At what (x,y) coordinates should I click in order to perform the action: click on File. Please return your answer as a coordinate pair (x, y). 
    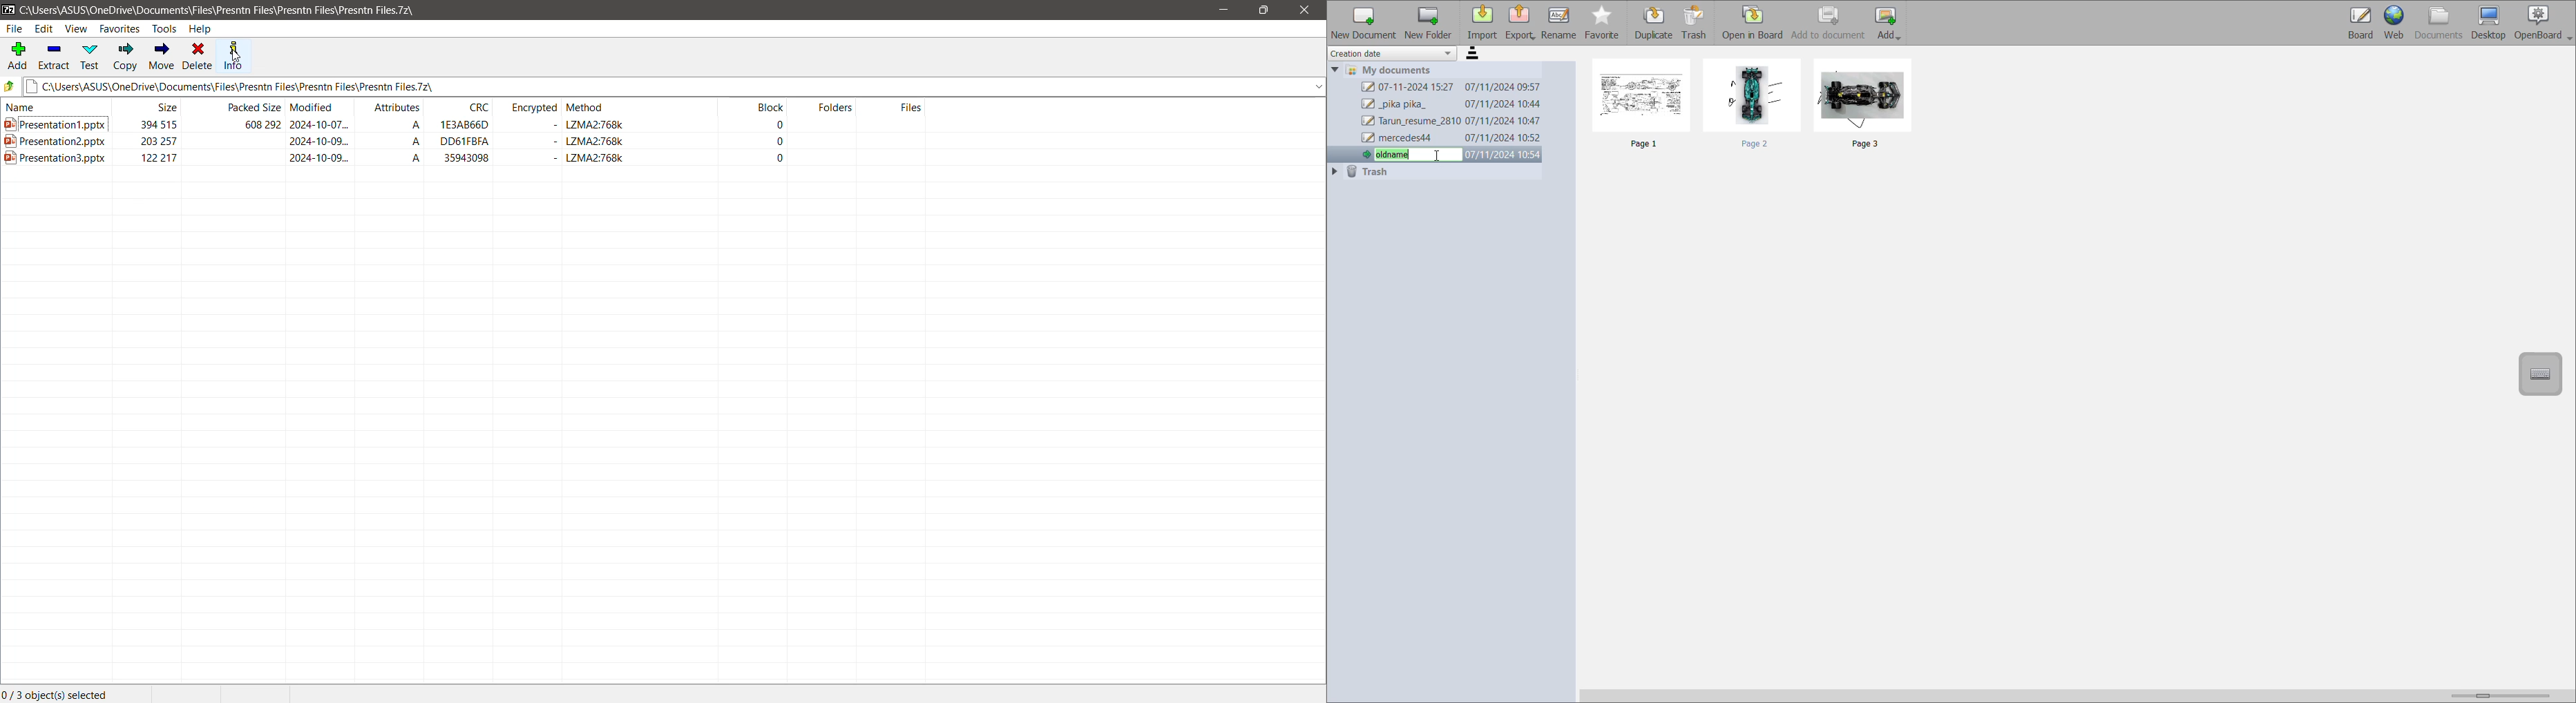
    Looking at the image, I should click on (15, 30).